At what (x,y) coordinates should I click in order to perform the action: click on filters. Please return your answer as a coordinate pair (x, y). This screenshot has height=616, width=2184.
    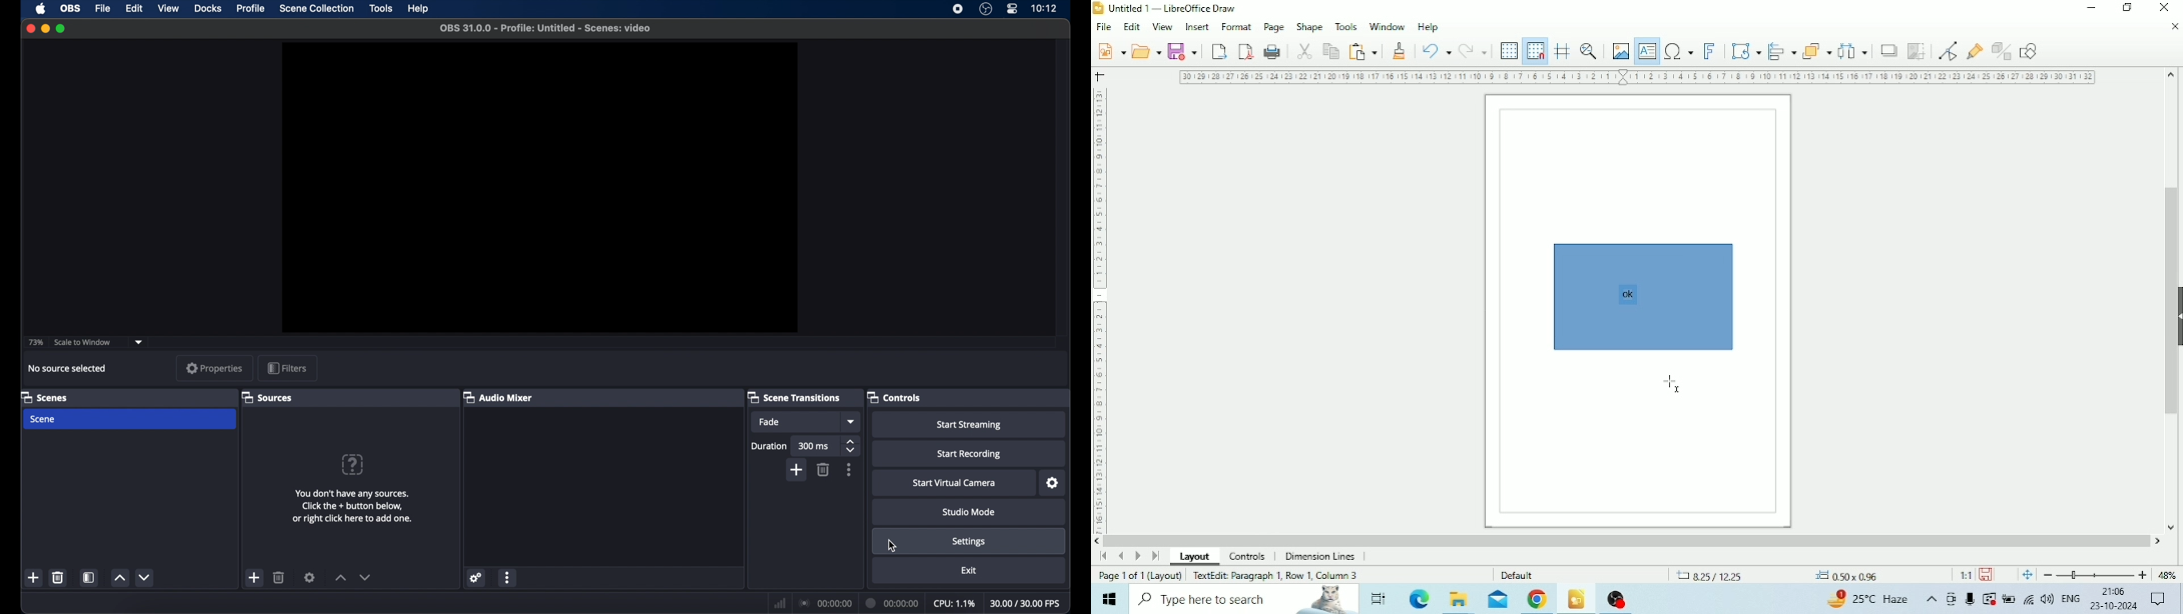
    Looking at the image, I should click on (287, 368).